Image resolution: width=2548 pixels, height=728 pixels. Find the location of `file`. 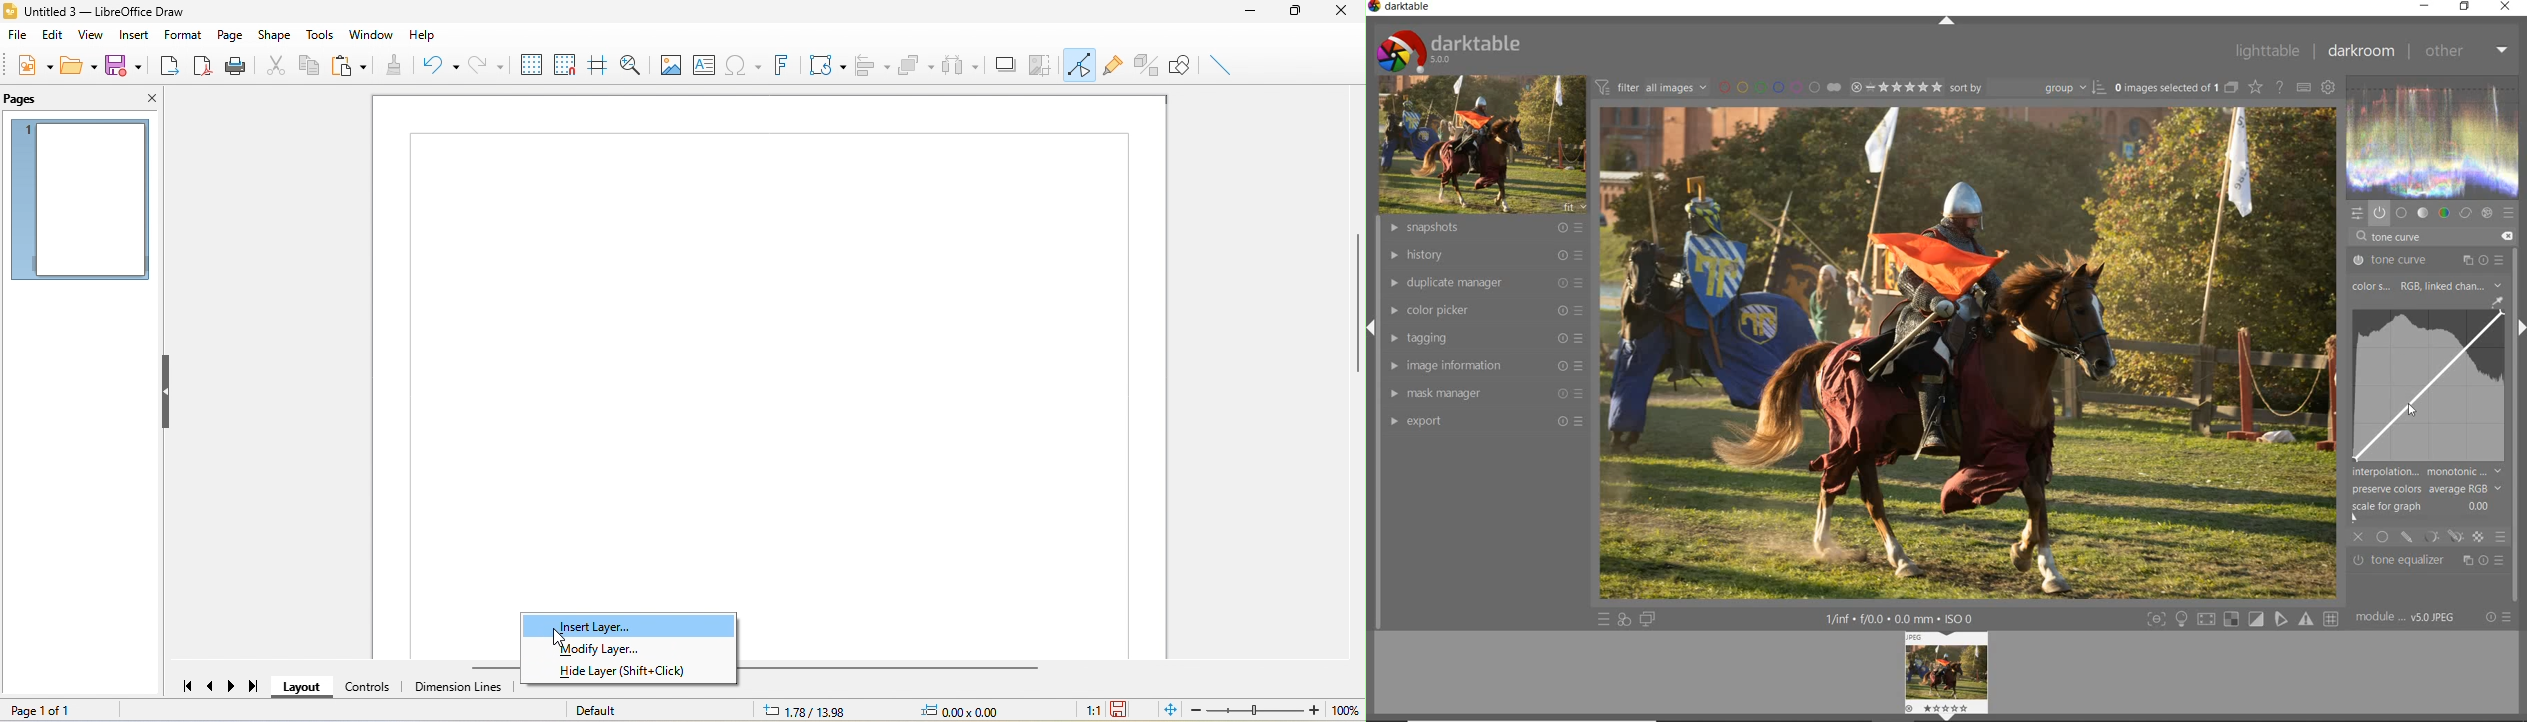

file is located at coordinates (17, 36).